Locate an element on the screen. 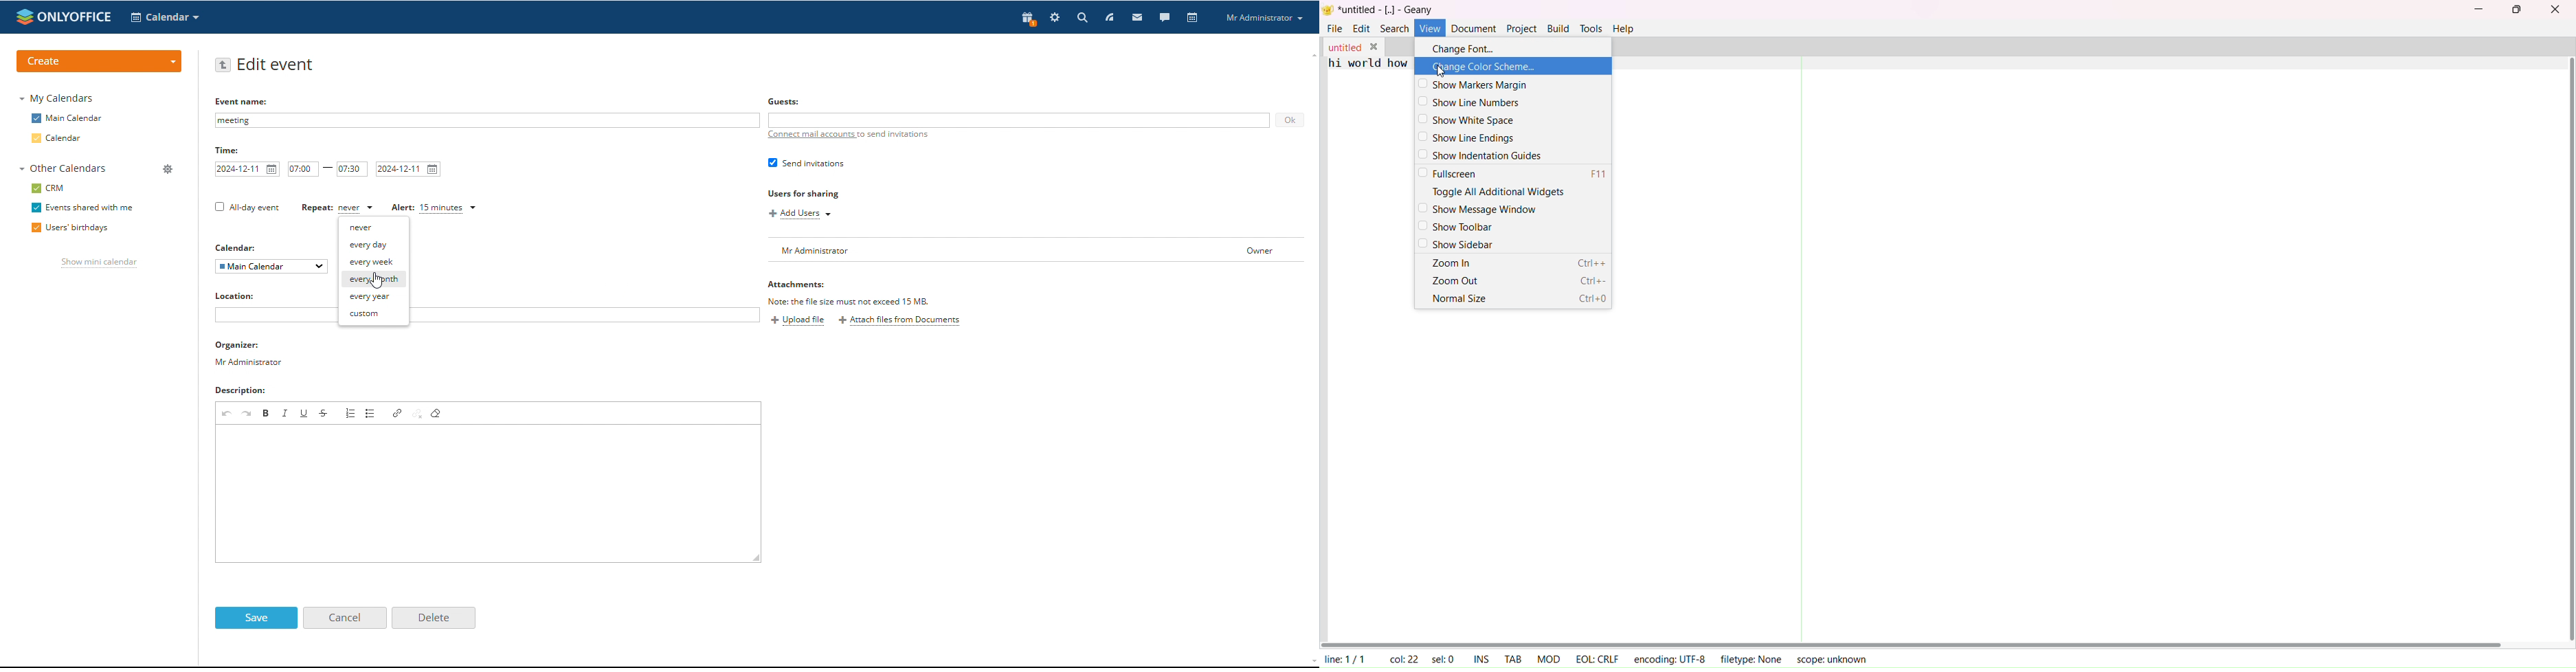 The image size is (2576, 672). mouse pointer is located at coordinates (379, 281).